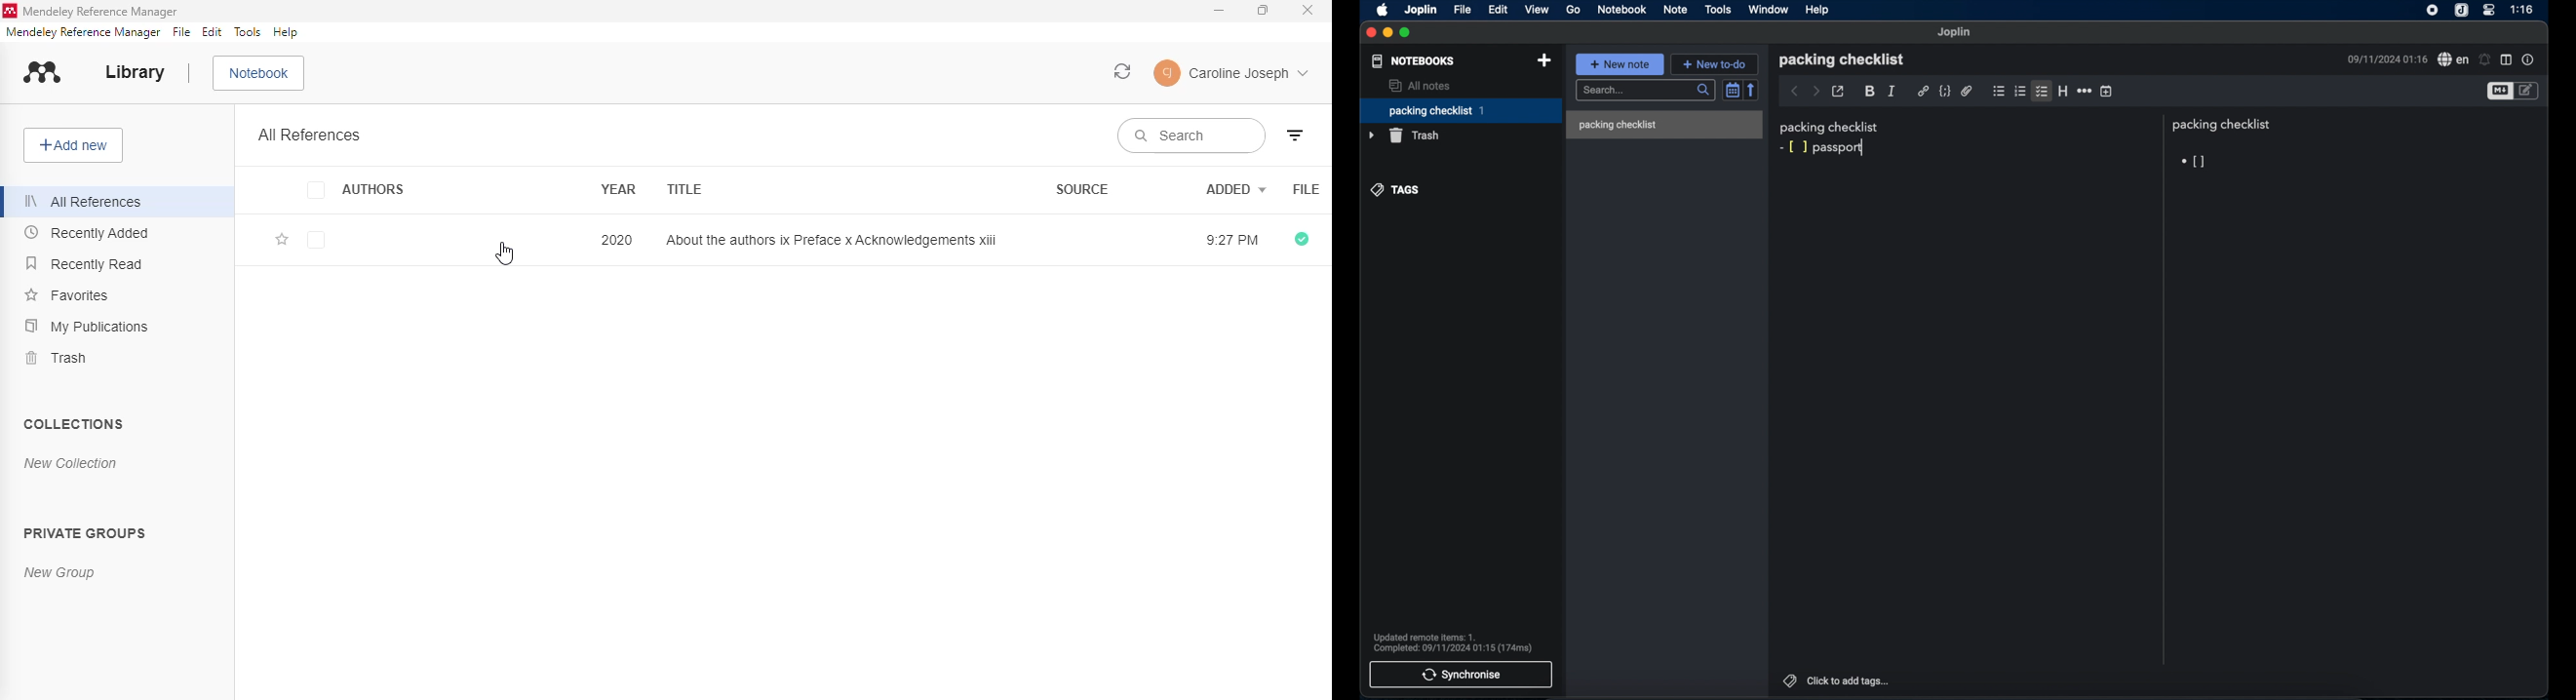 The height and width of the screenshot is (700, 2576). I want to click on new notebook, so click(1544, 60).